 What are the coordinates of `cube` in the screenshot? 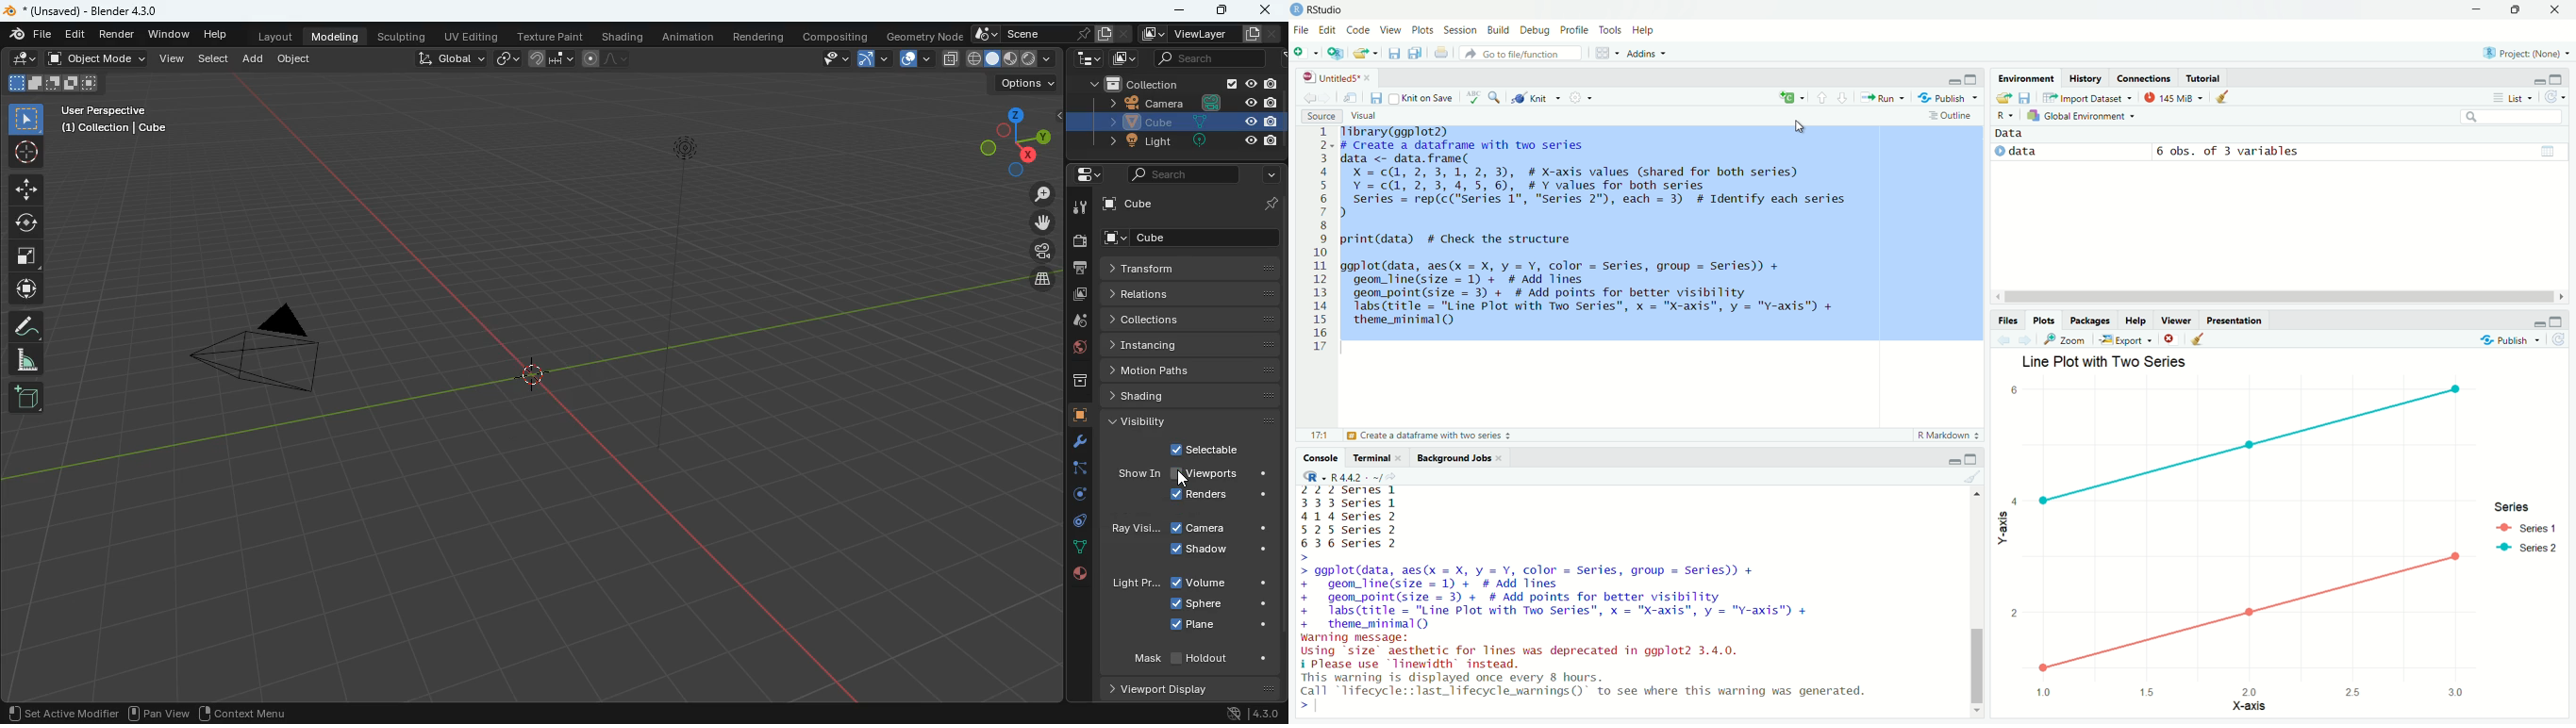 It's located at (1172, 123).